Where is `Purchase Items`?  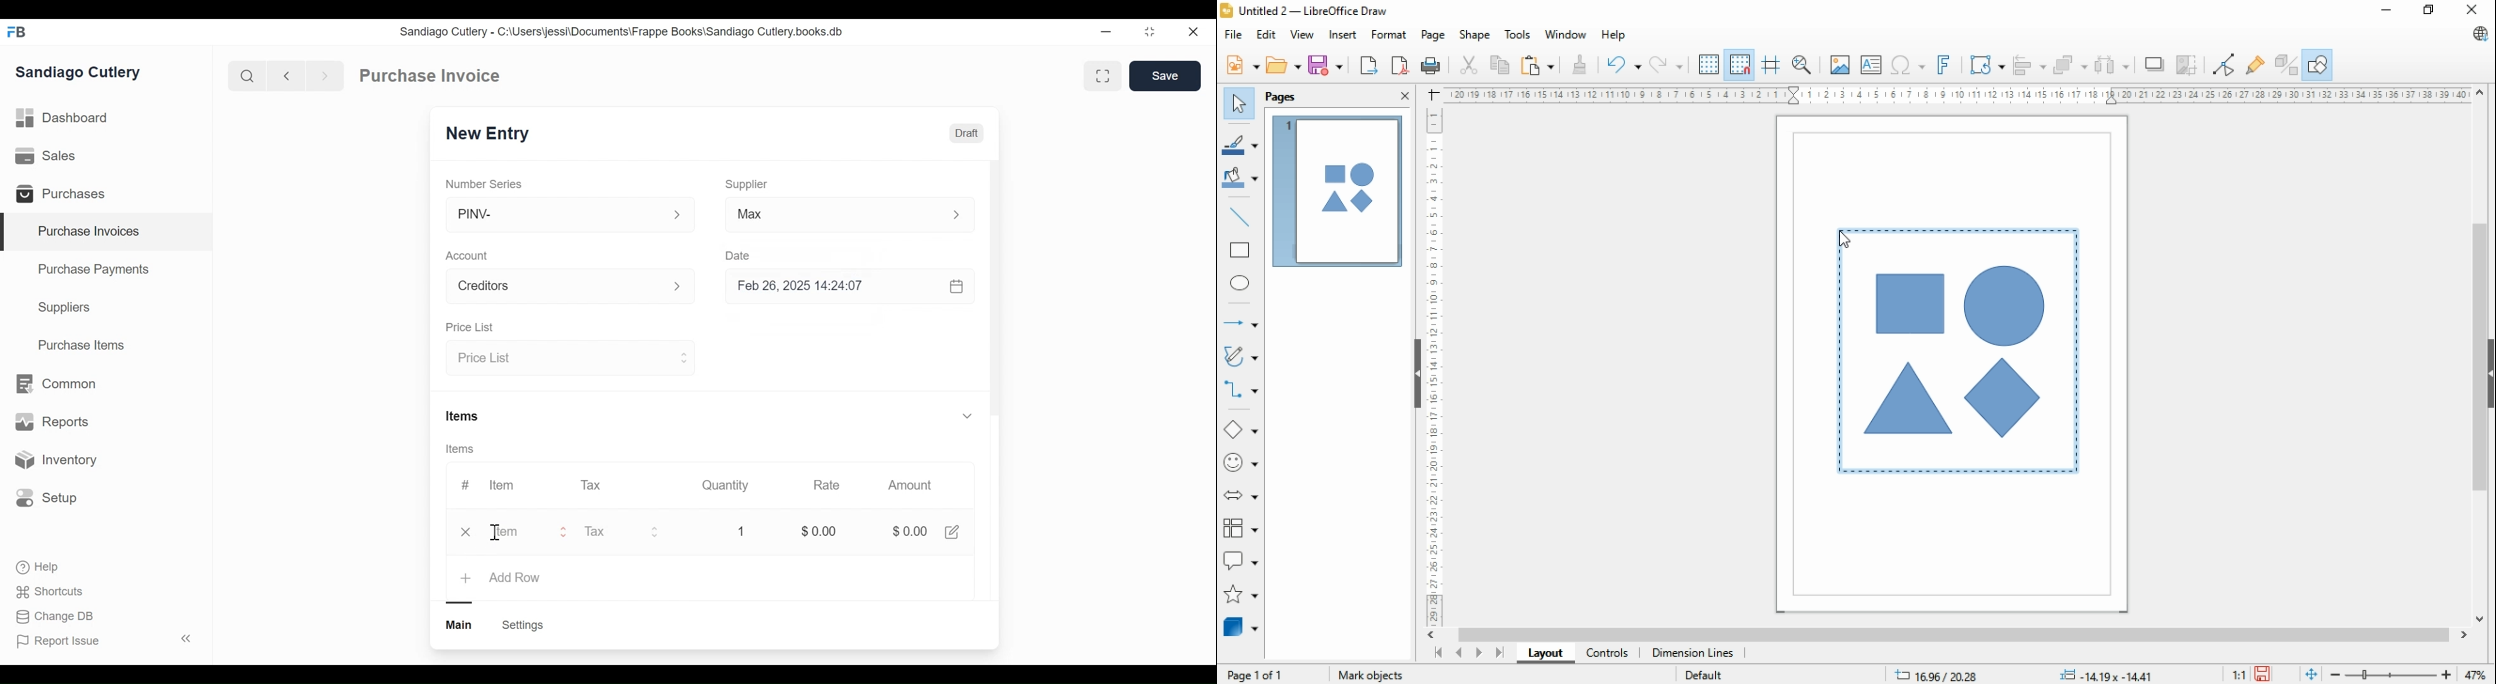 Purchase Items is located at coordinates (82, 346).